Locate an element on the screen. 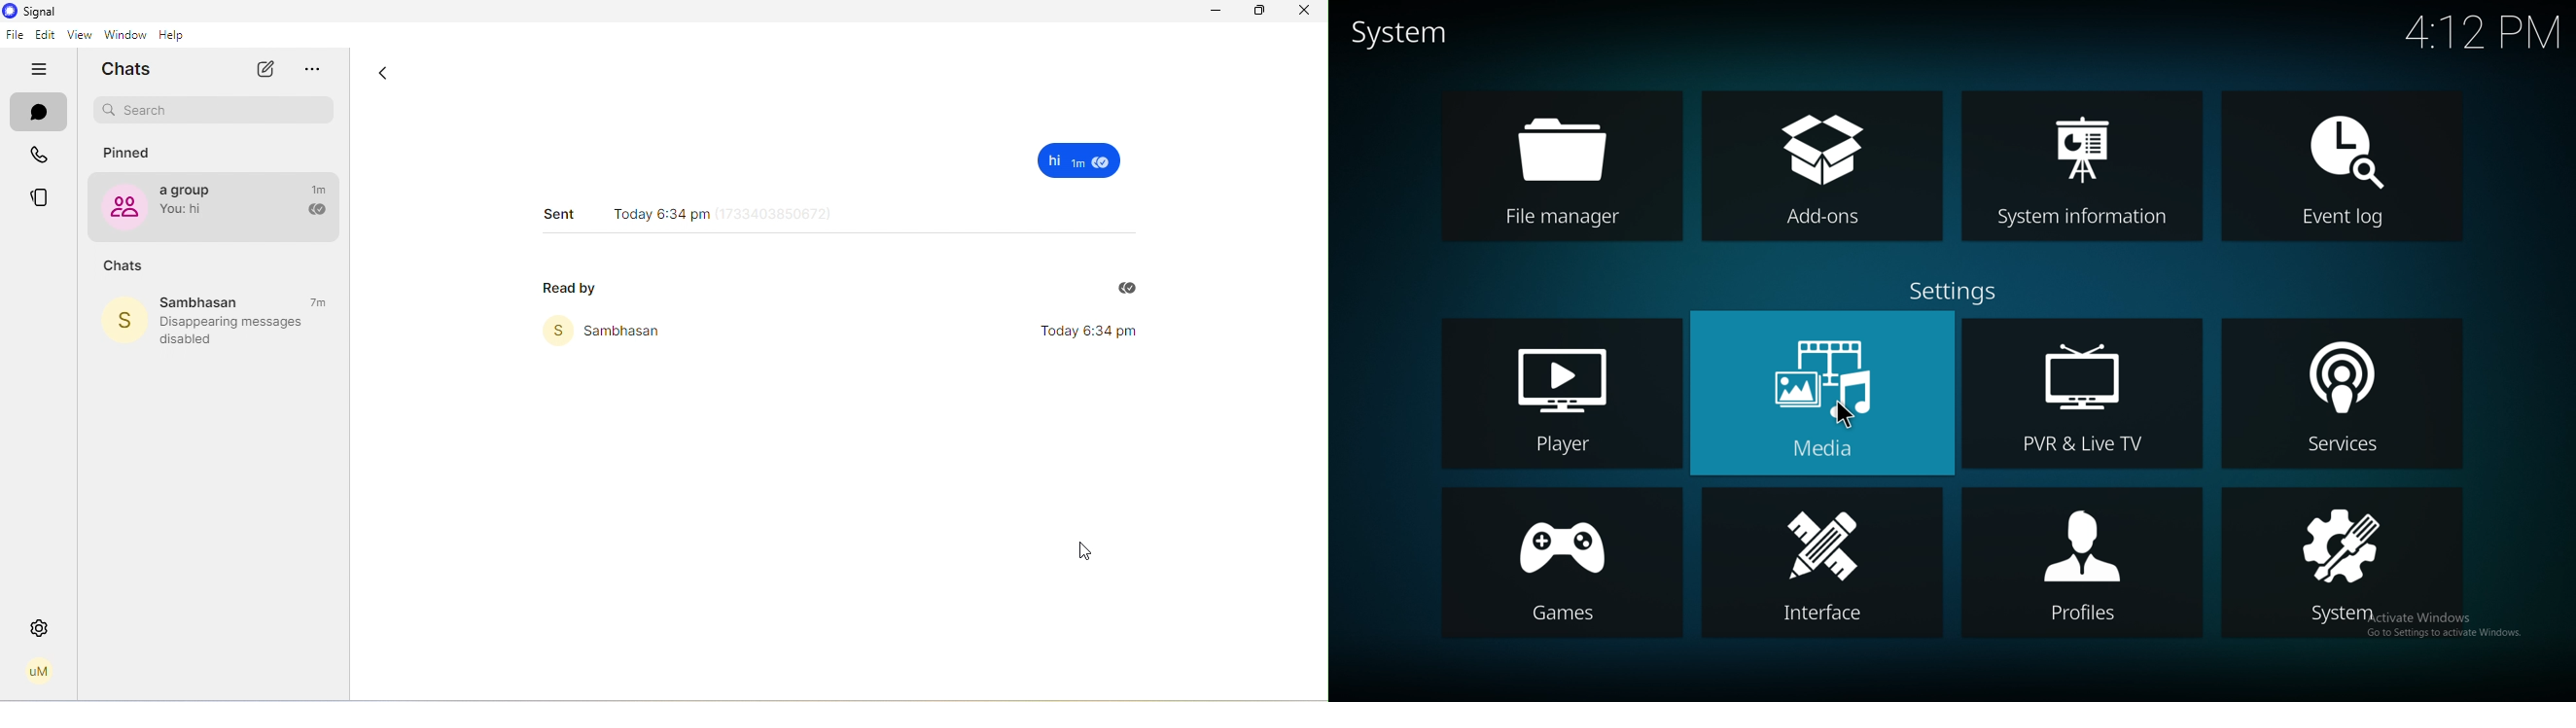 Image resolution: width=2576 pixels, height=728 pixels. view is located at coordinates (77, 36).